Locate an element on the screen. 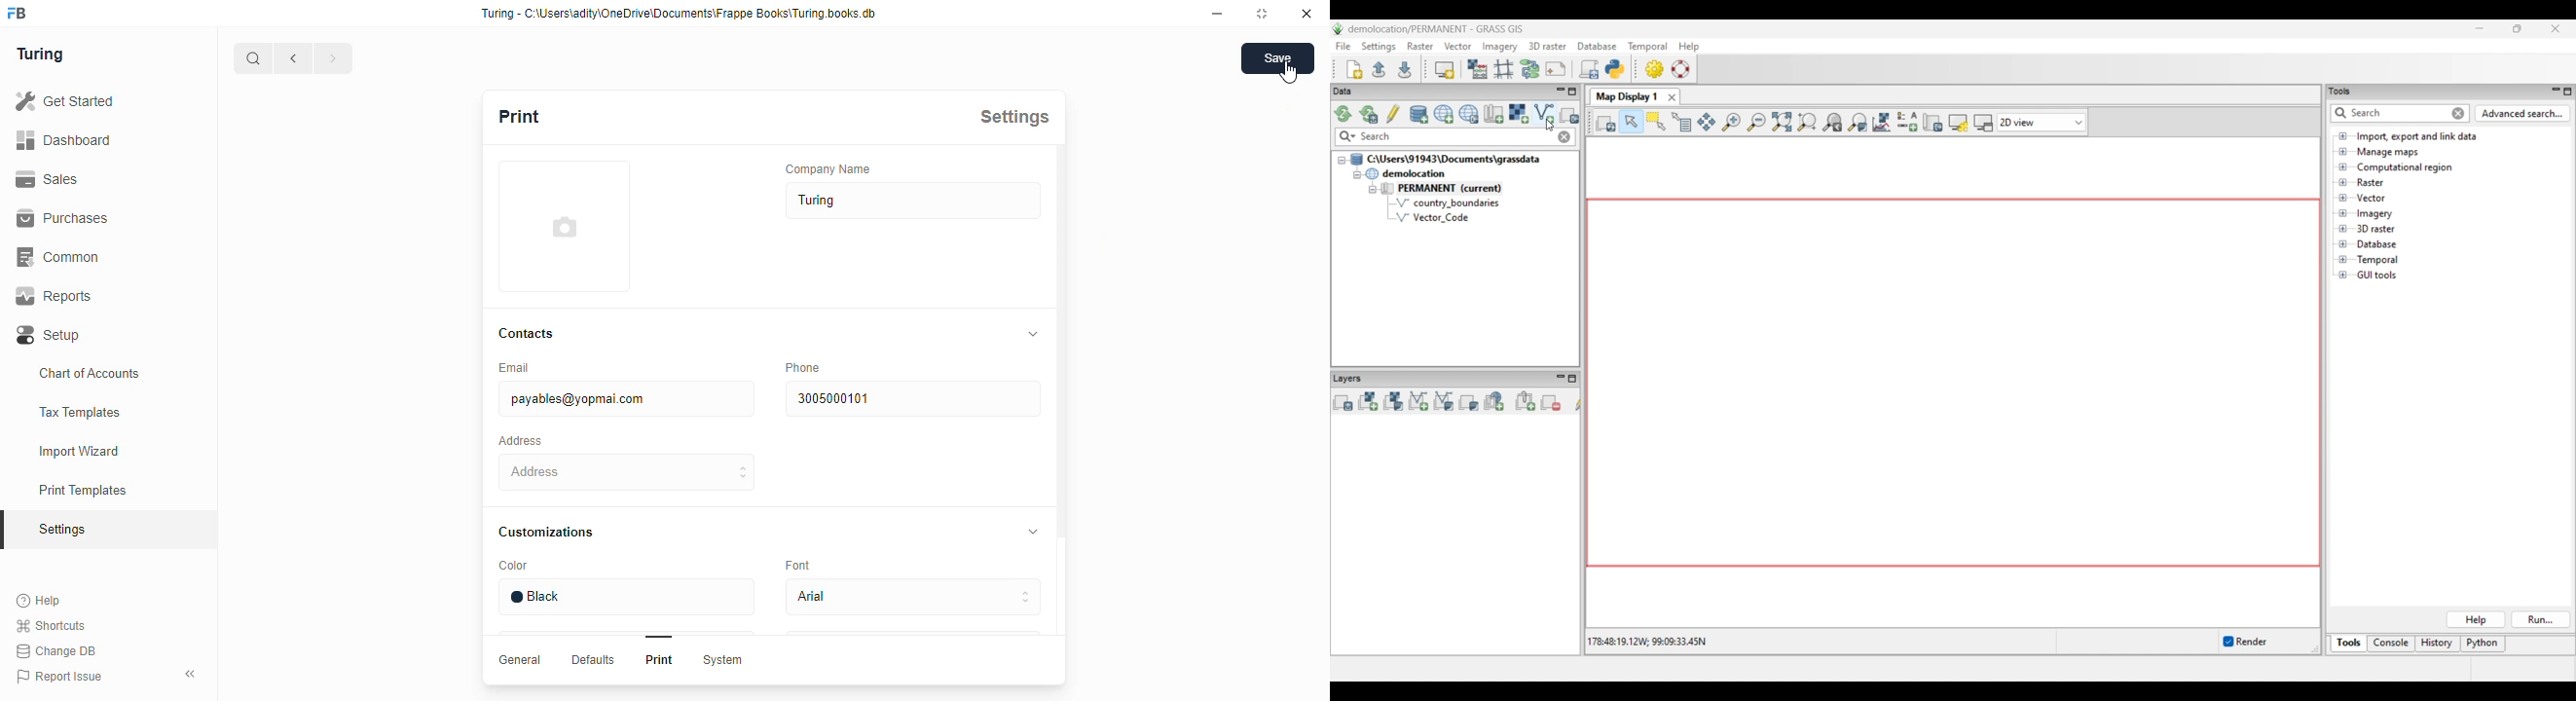  Address is located at coordinates (621, 473).